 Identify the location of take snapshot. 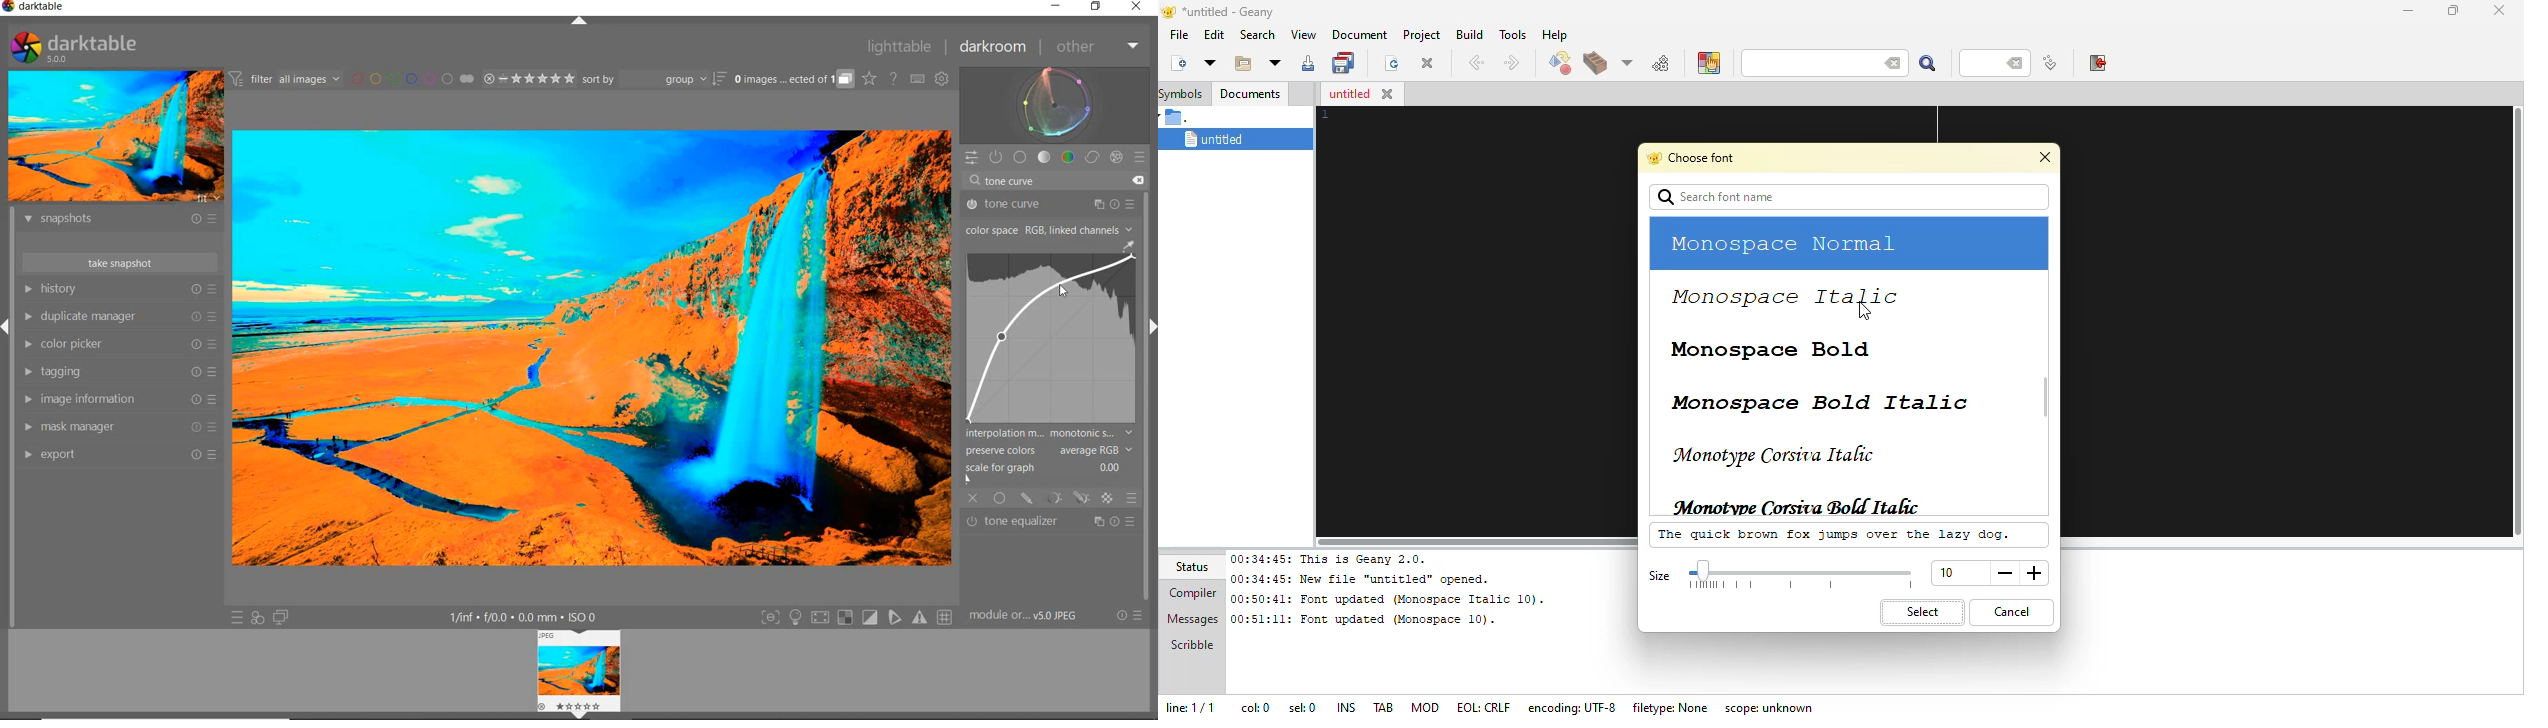
(119, 261).